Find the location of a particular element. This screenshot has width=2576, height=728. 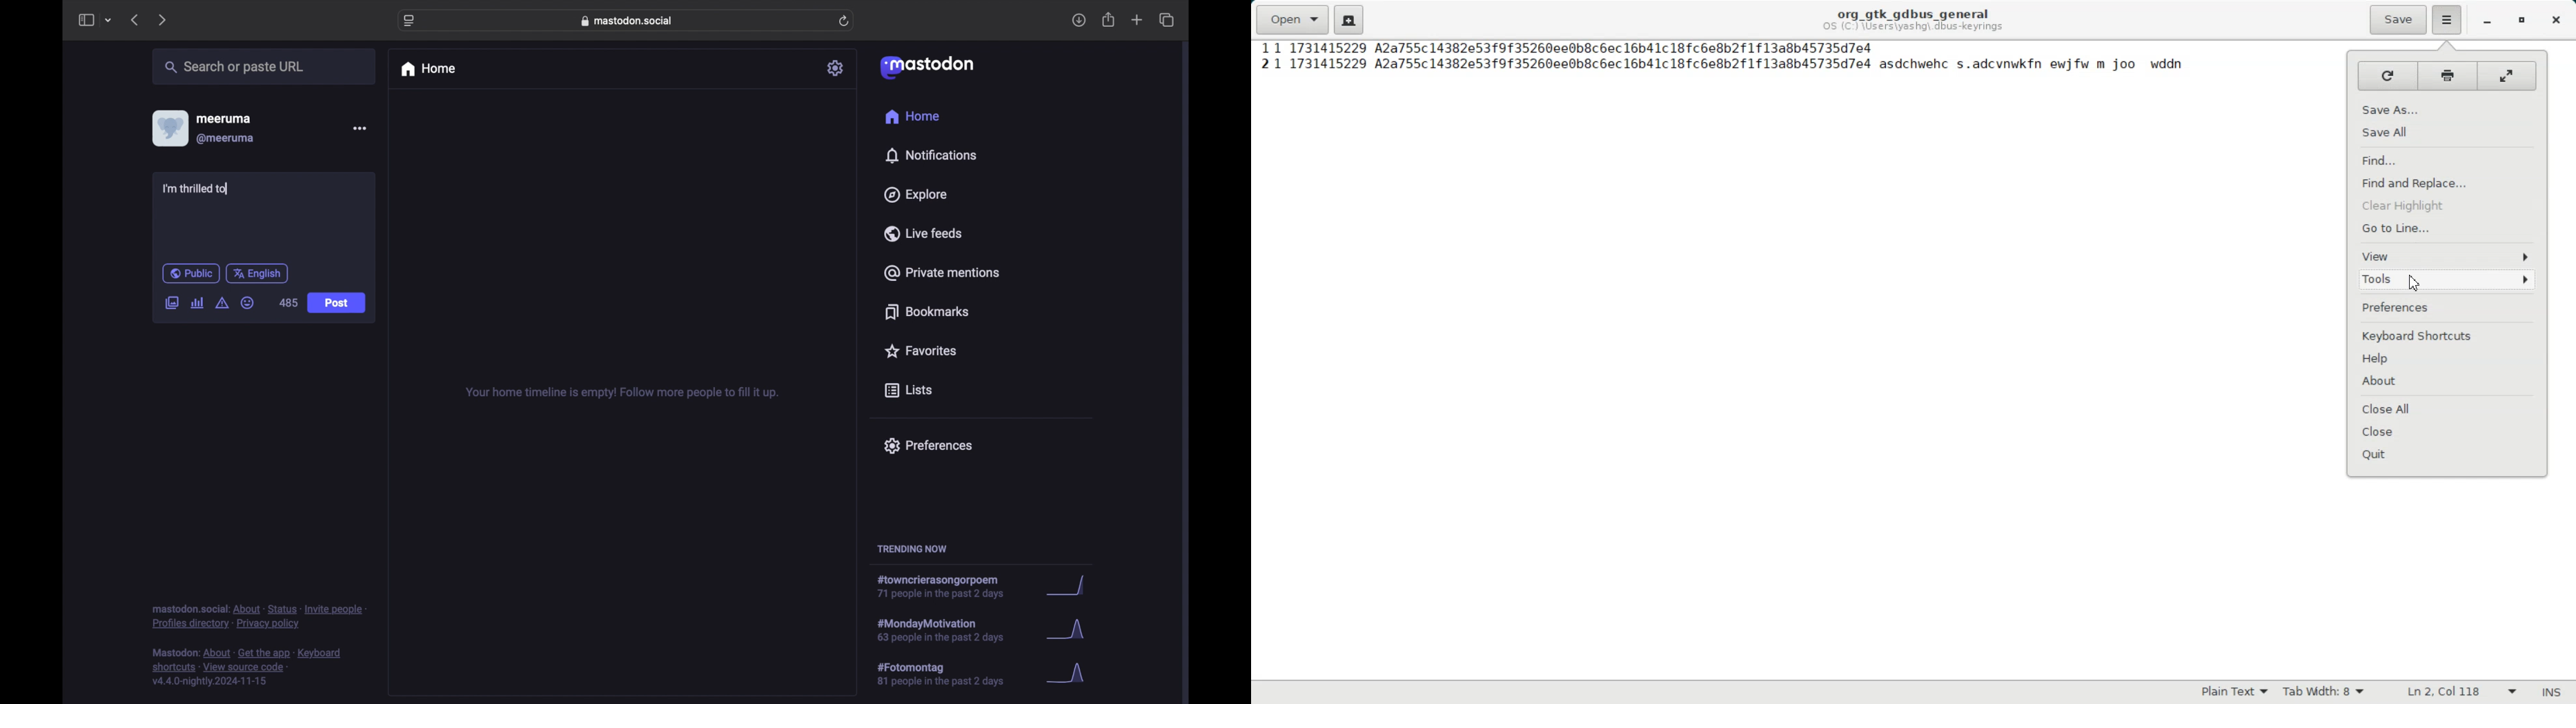

mastodon is located at coordinates (927, 68).